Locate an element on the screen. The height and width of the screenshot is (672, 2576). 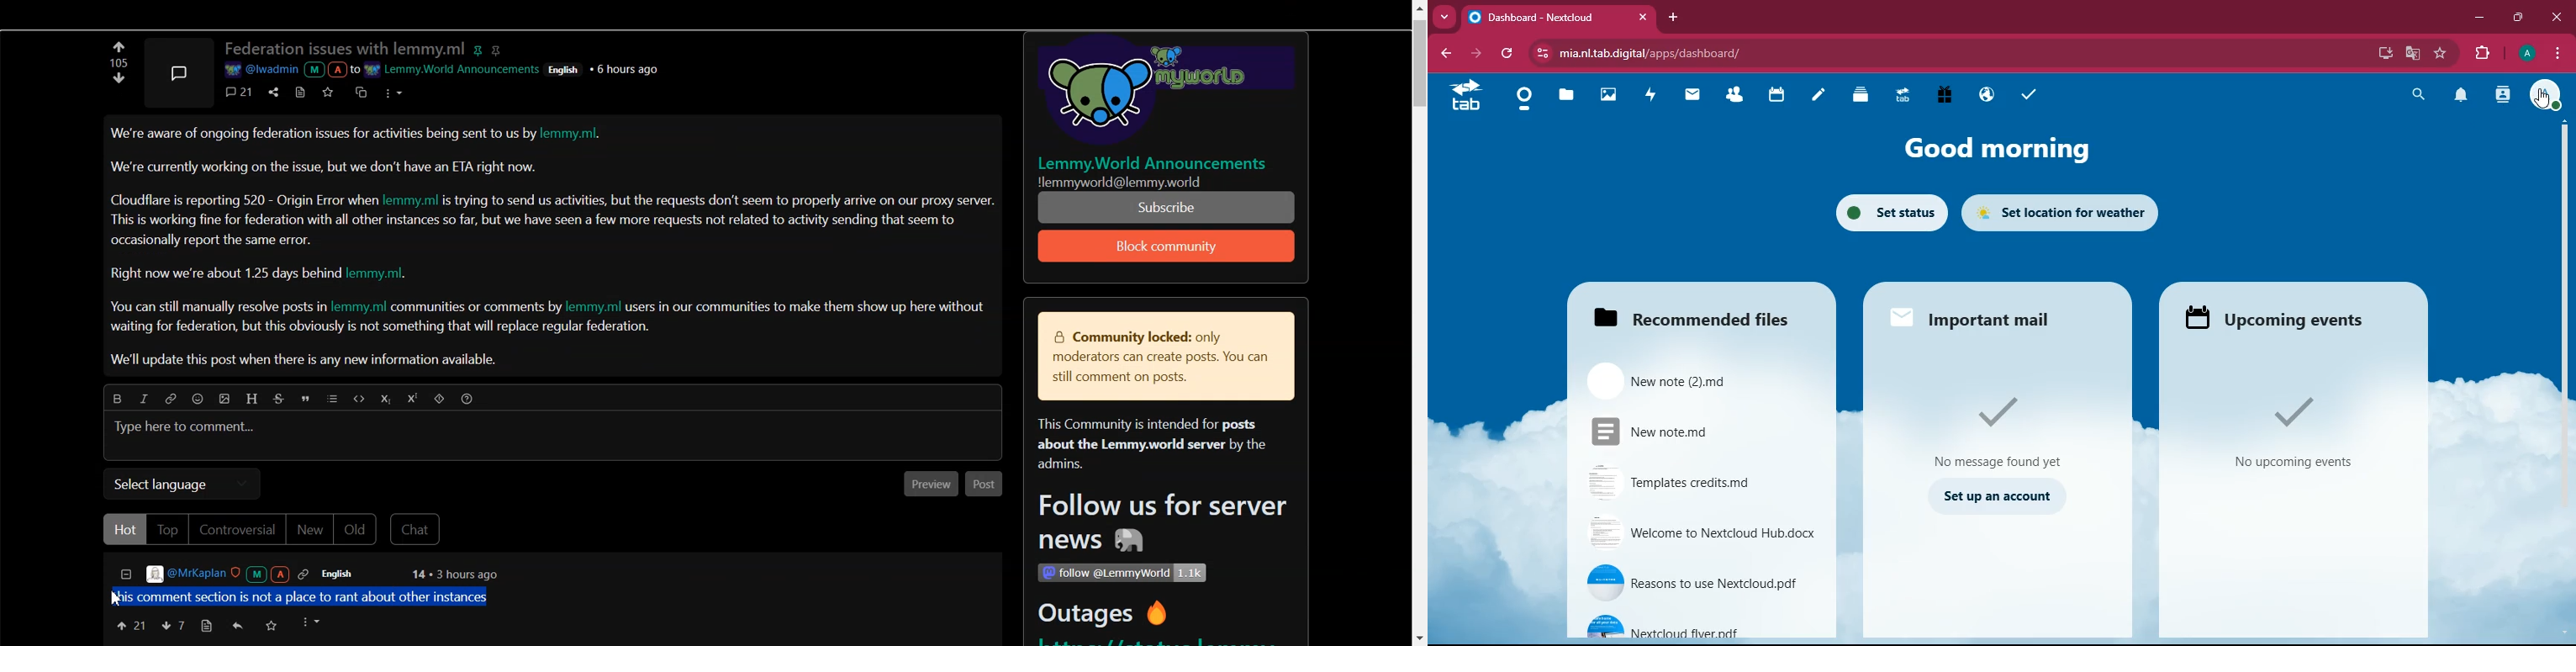
tasks is located at coordinates (2026, 94).